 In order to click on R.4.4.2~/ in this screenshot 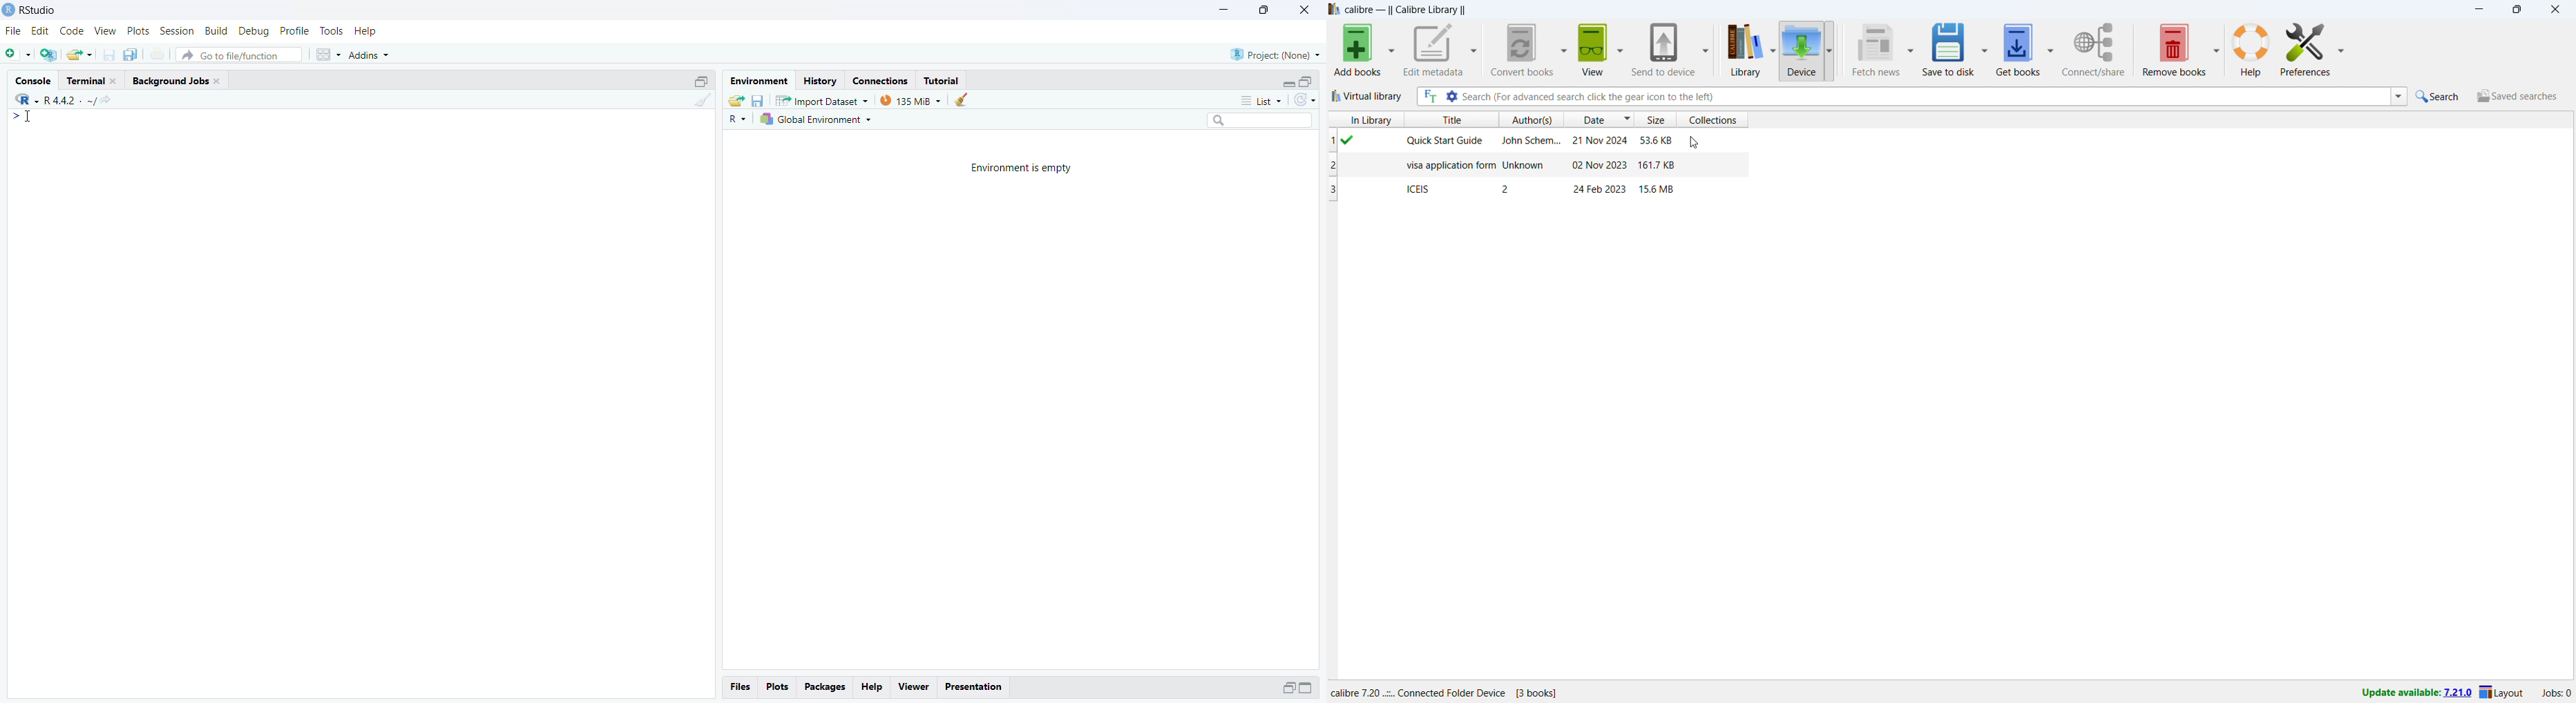, I will do `click(65, 99)`.